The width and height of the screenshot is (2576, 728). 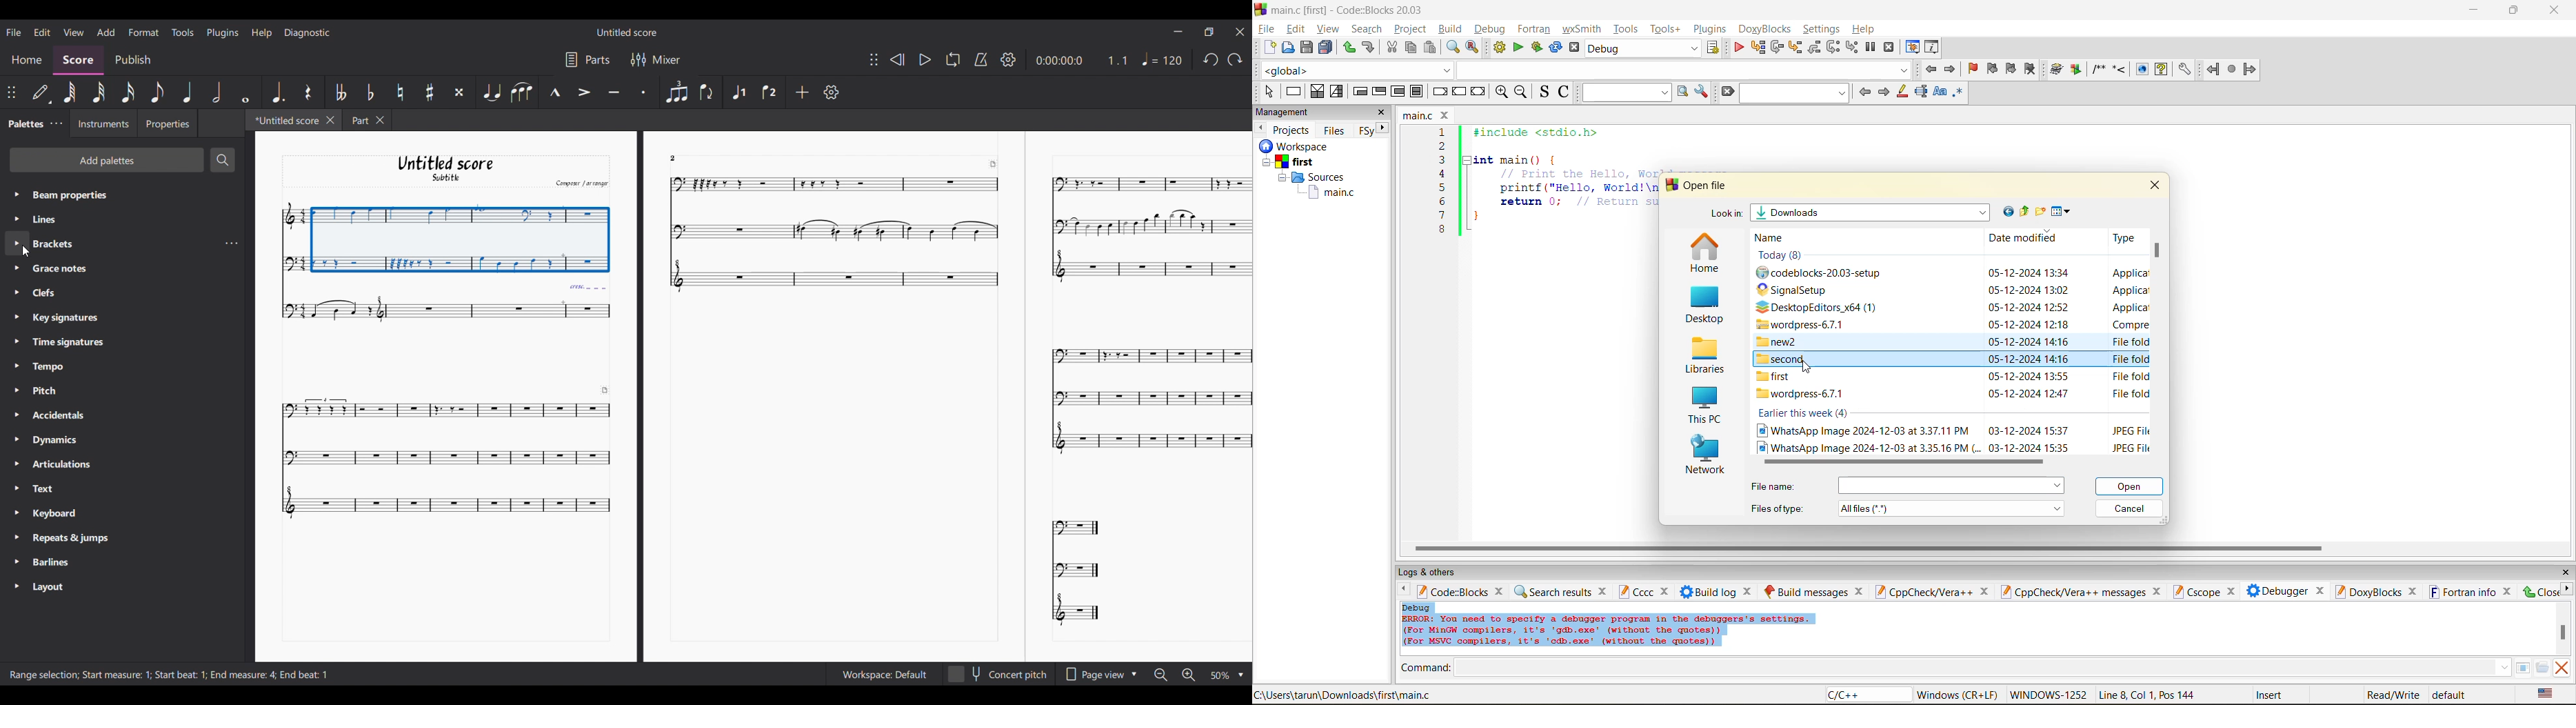 What do you see at coordinates (222, 160) in the screenshot?
I see `Search` at bounding box center [222, 160].